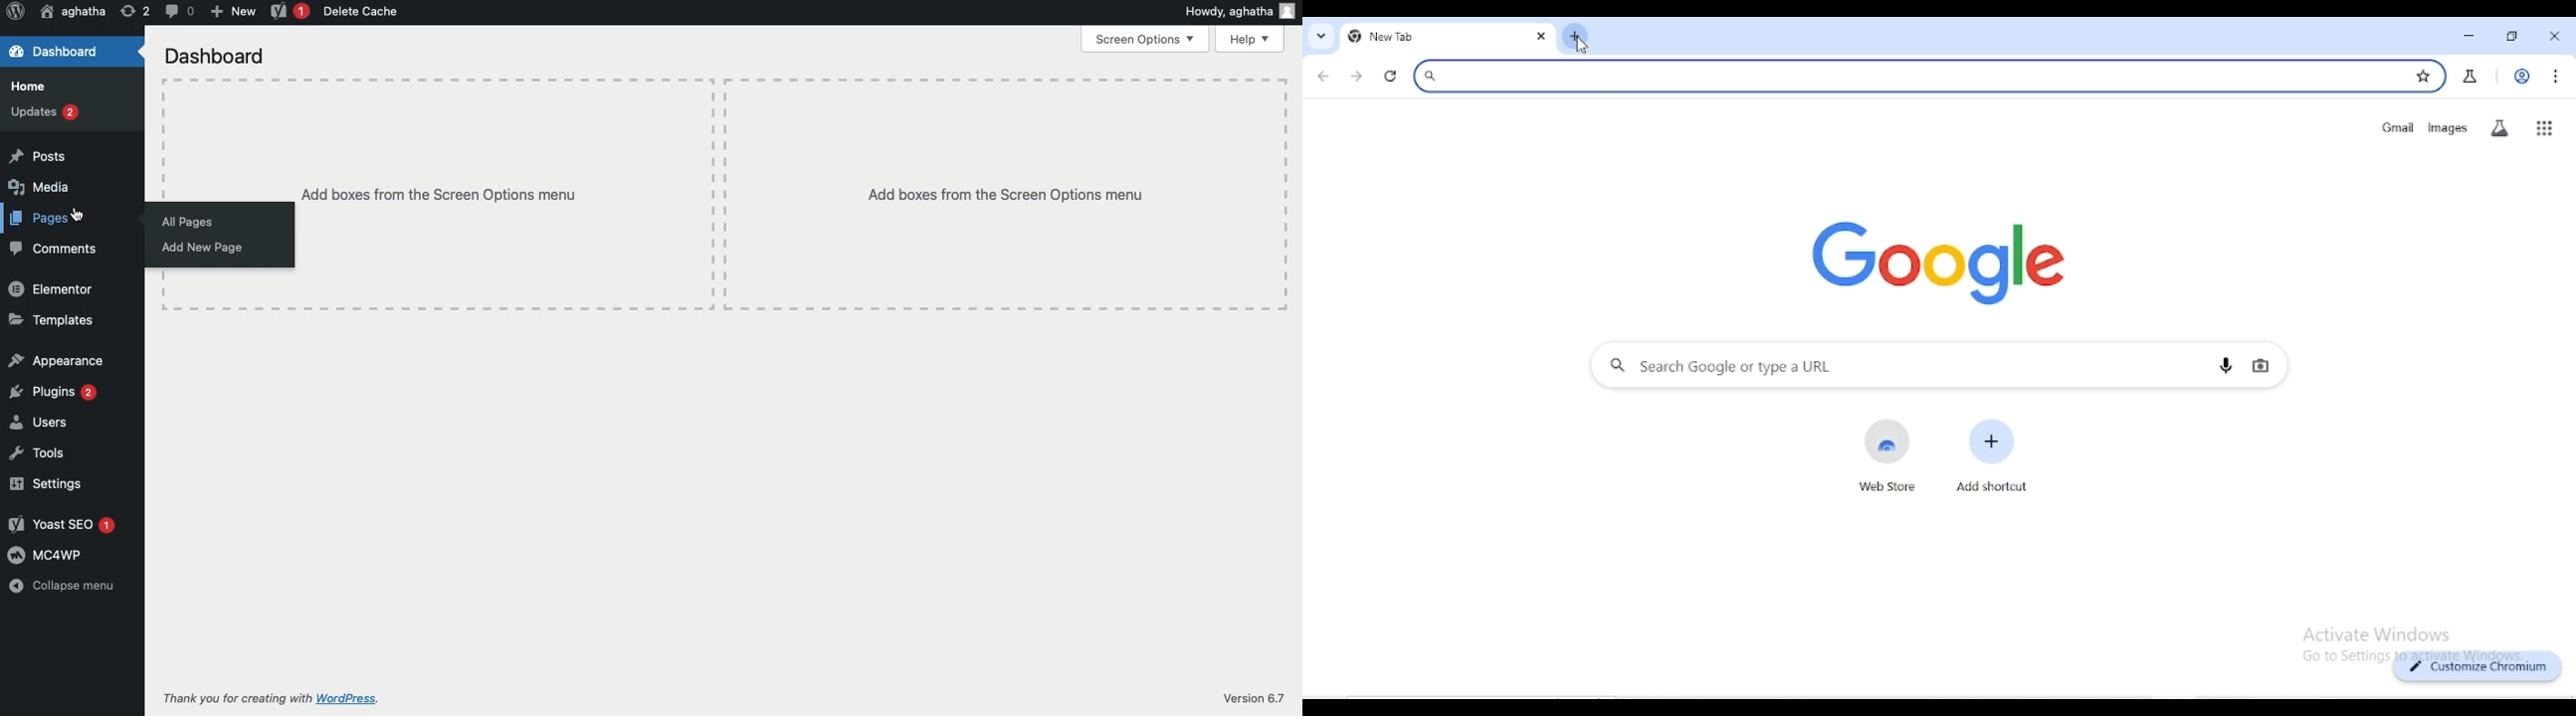 The width and height of the screenshot is (2576, 728). Describe the element at coordinates (1146, 38) in the screenshot. I see `Screen options` at that location.